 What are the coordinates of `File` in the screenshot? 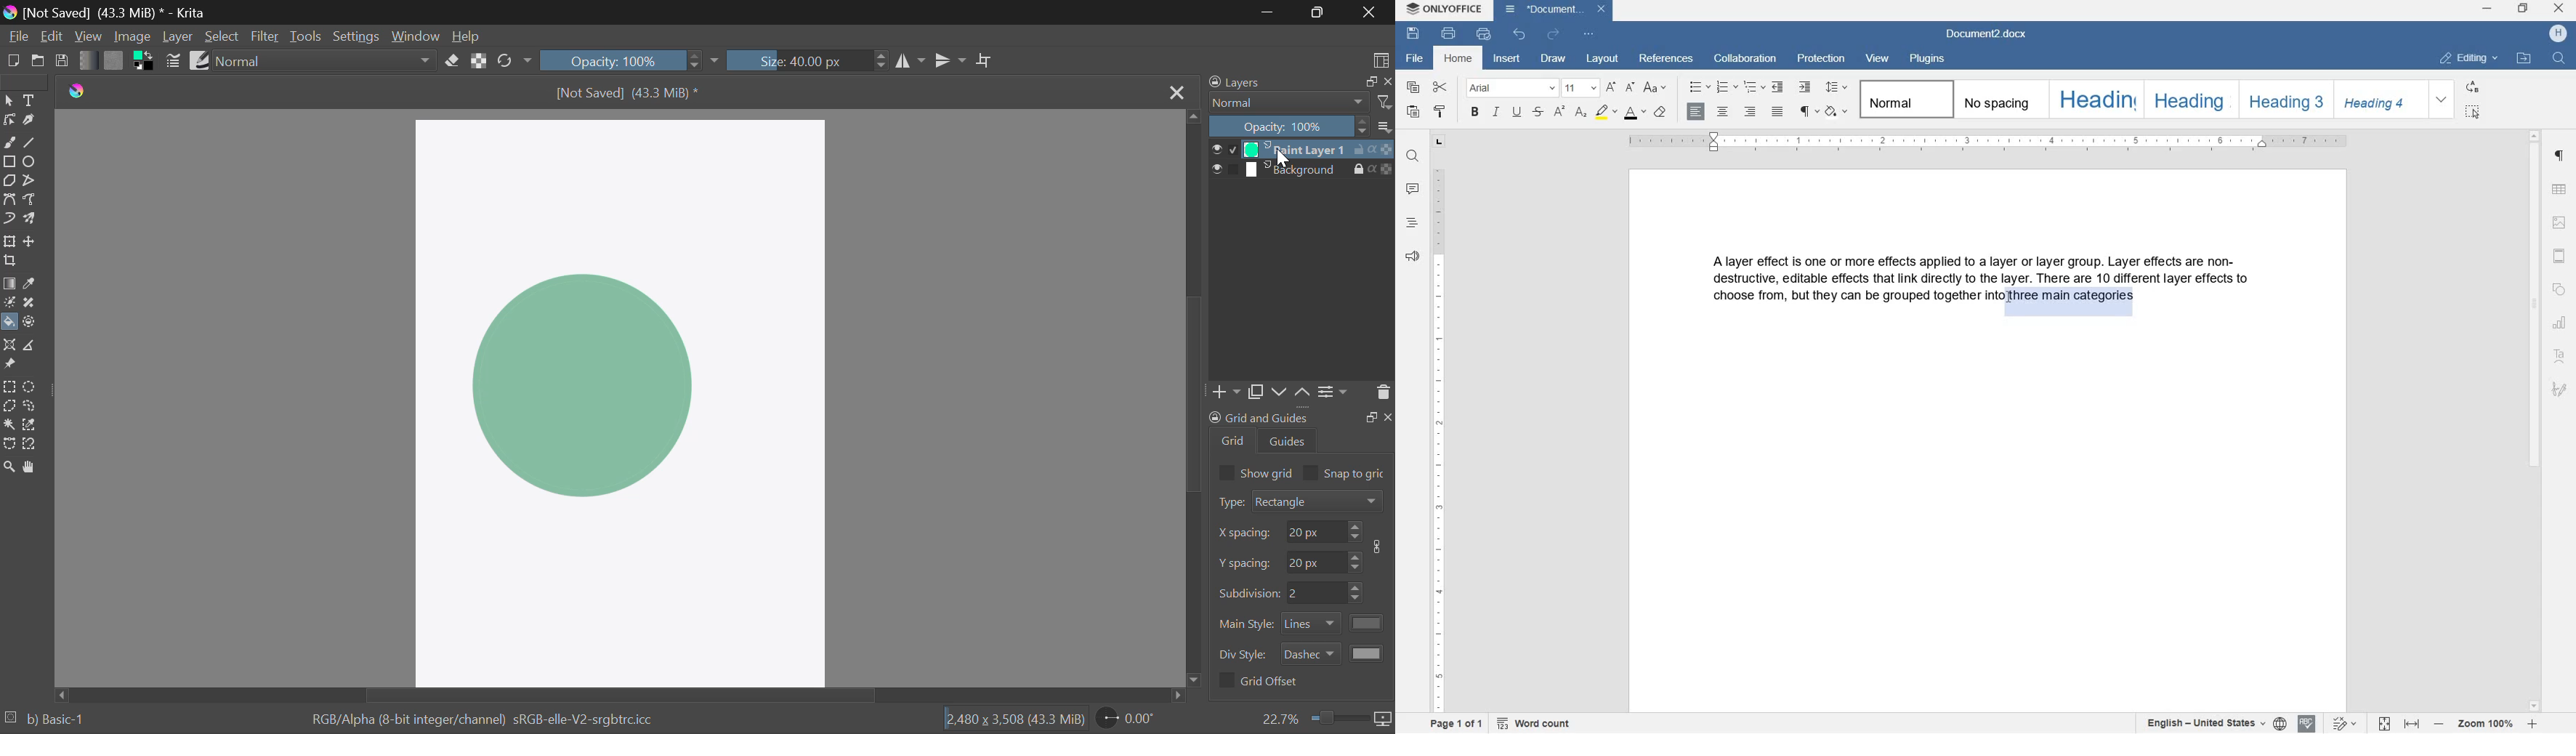 It's located at (17, 39).